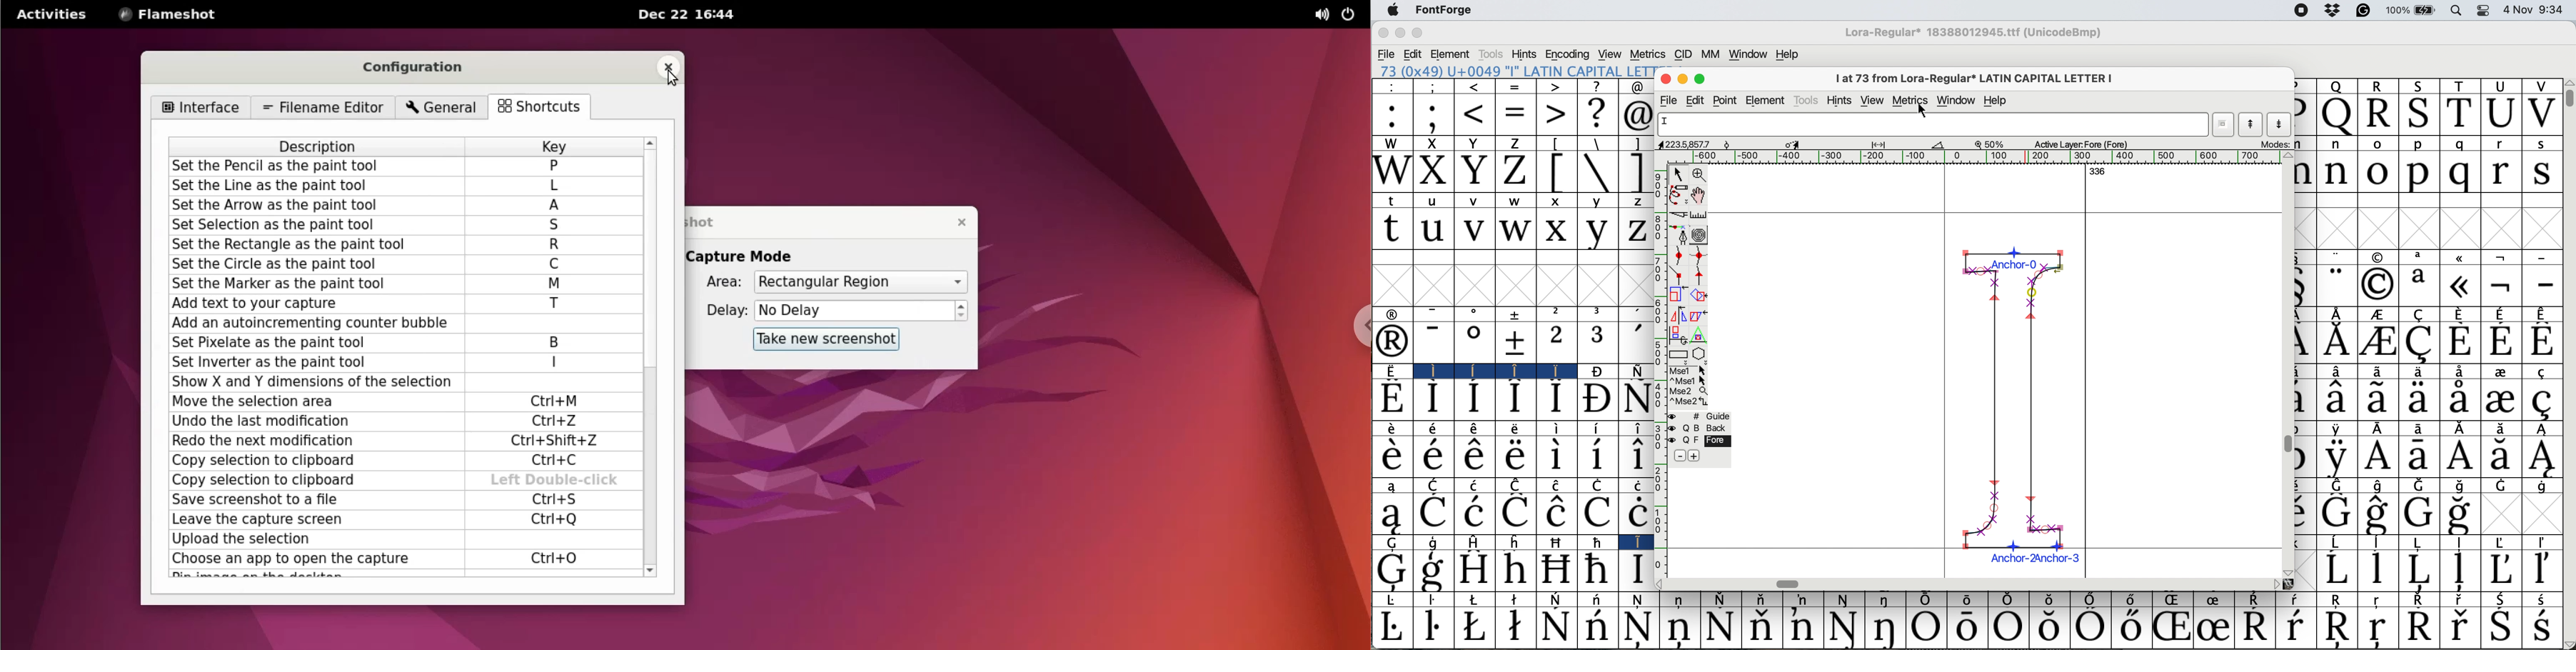  I want to click on spotlight search, so click(2456, 12).